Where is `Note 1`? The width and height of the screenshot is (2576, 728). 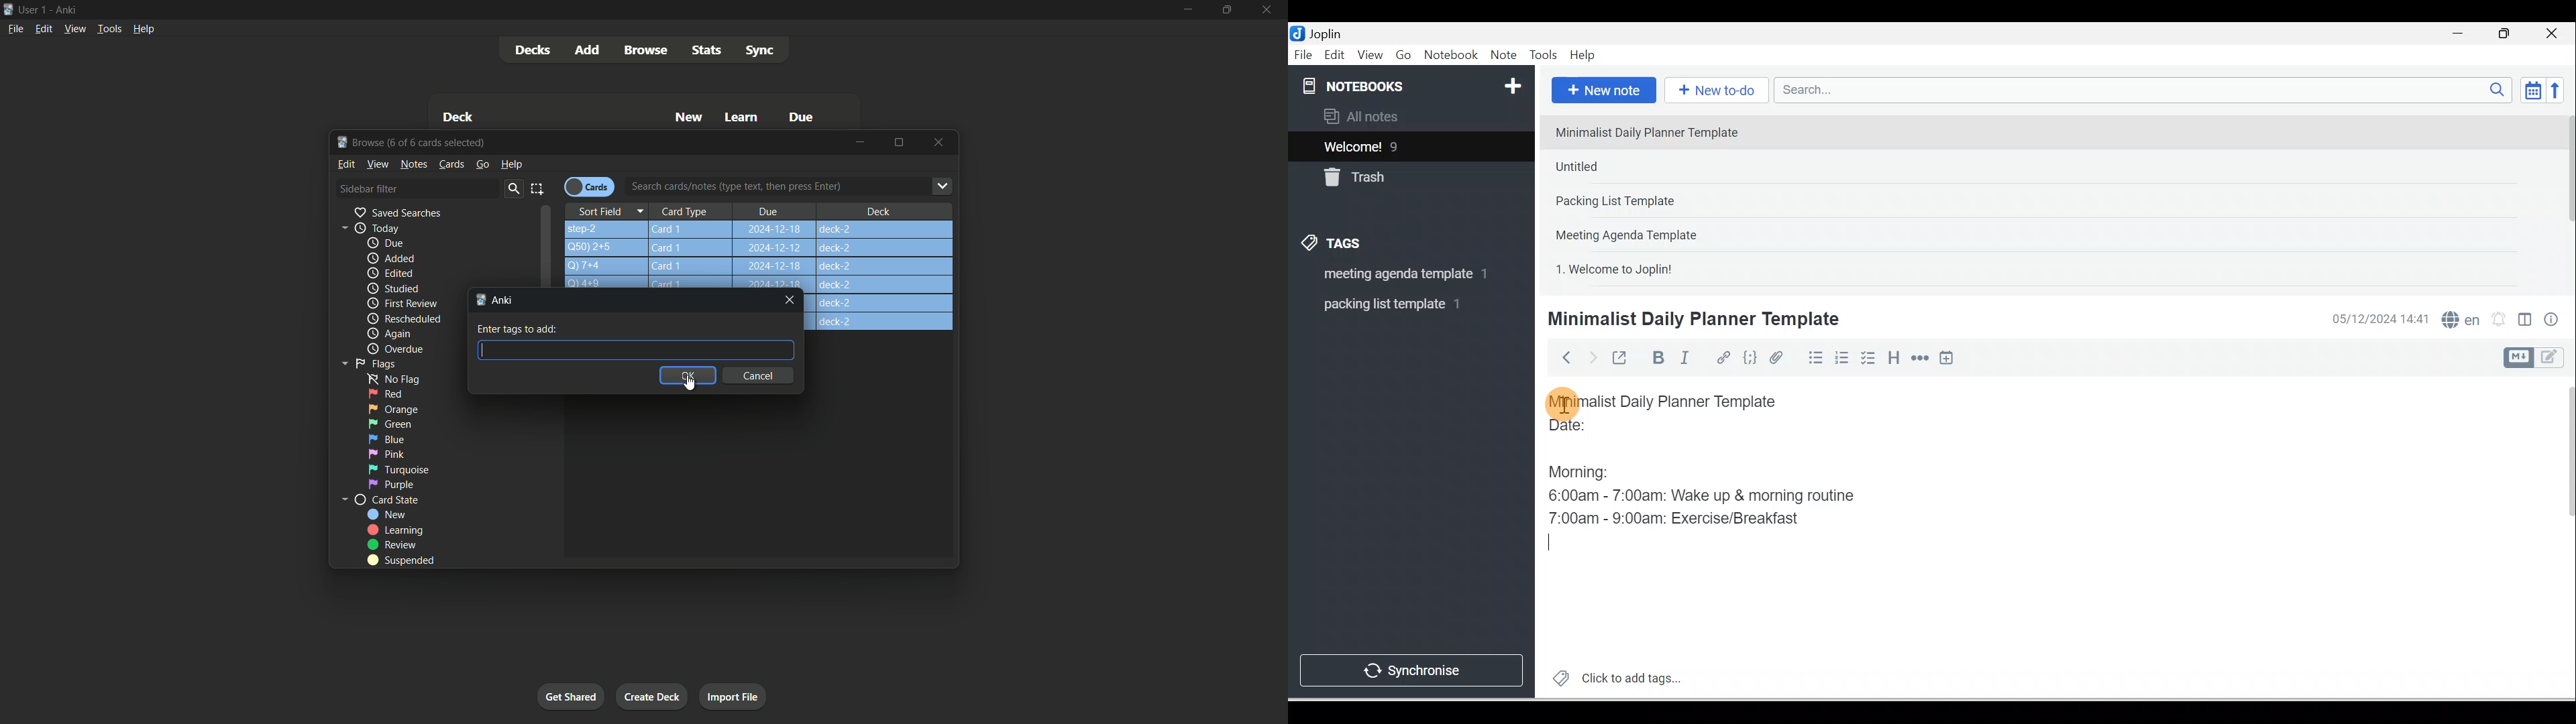
Note 1 is located at coordinates (1656, 131).